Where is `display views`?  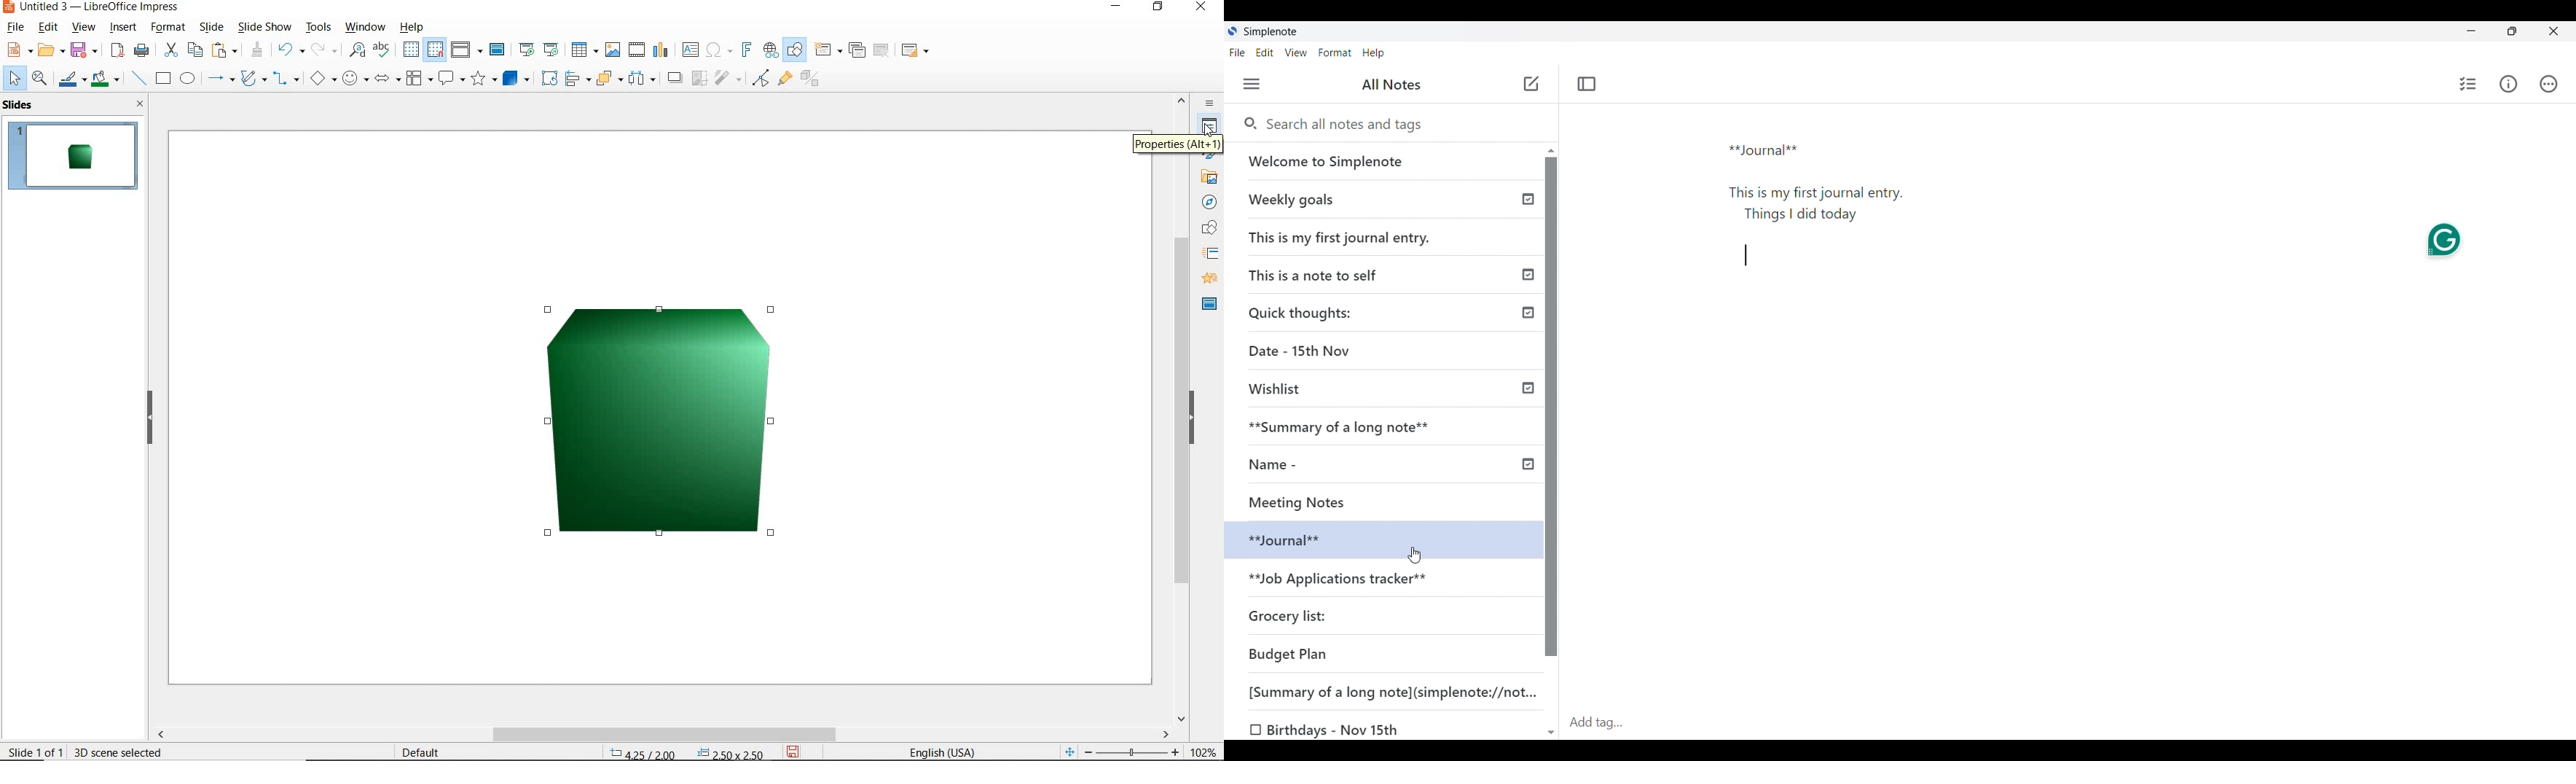 display views is located at coordinates (467, 50).